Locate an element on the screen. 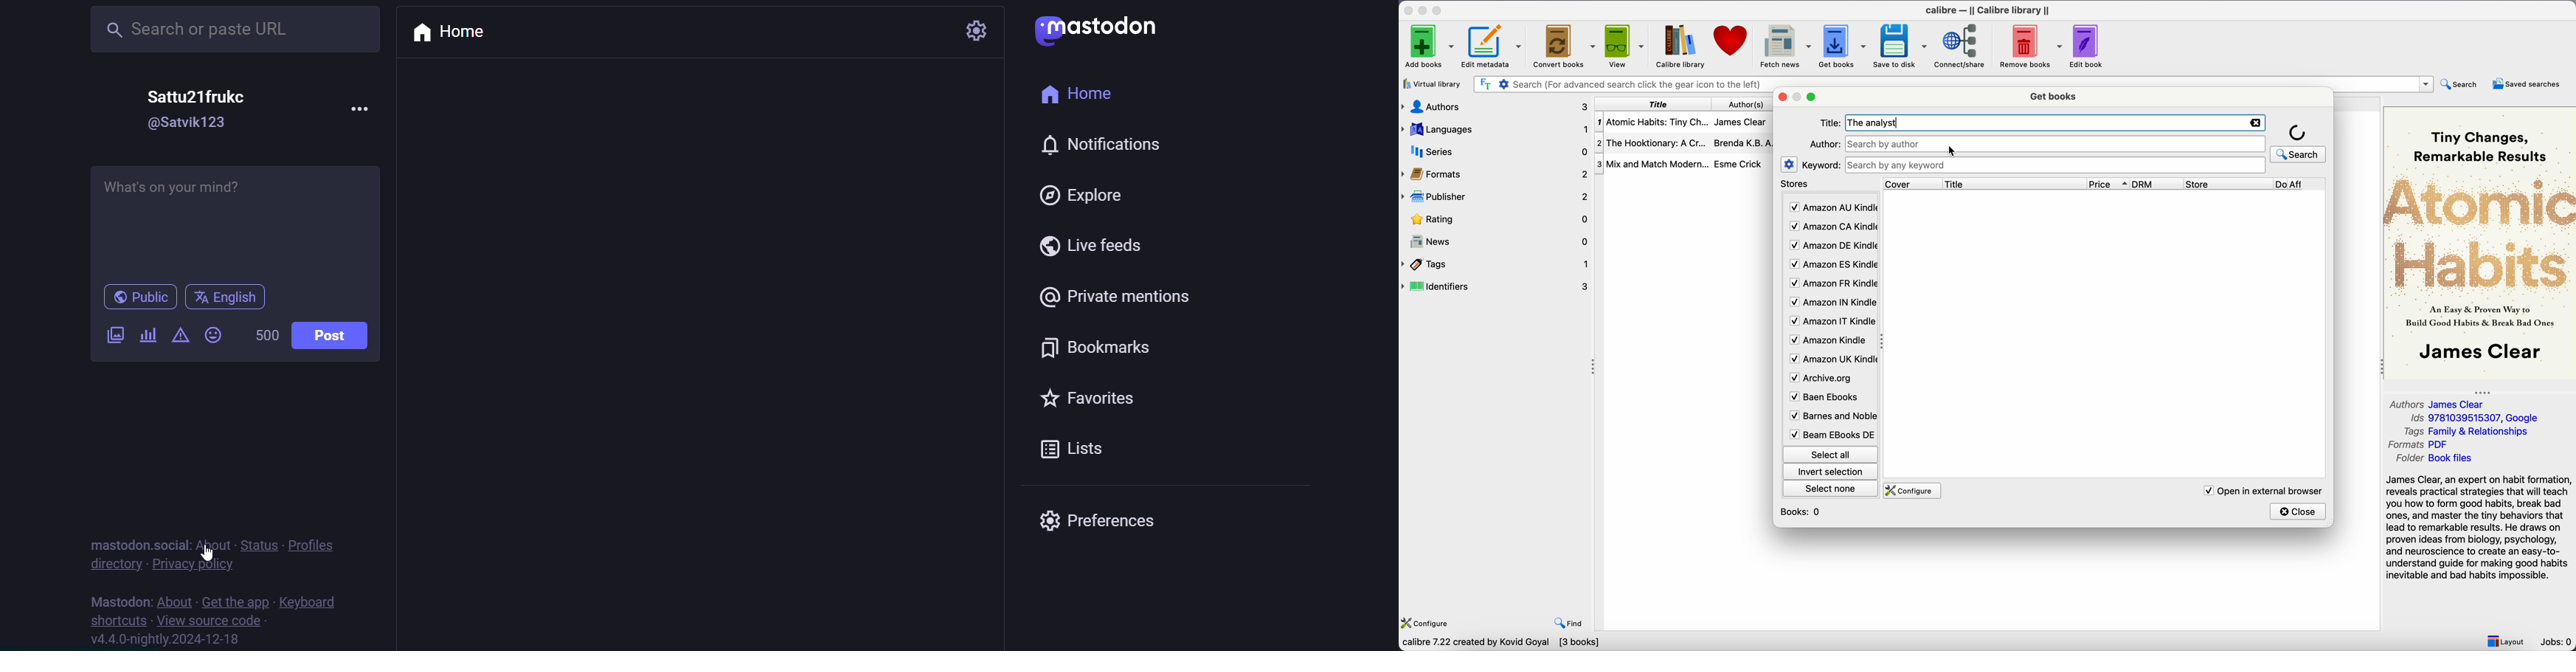 The image size is (2576, 672). synopsis is located at coordinates (2480, 527).